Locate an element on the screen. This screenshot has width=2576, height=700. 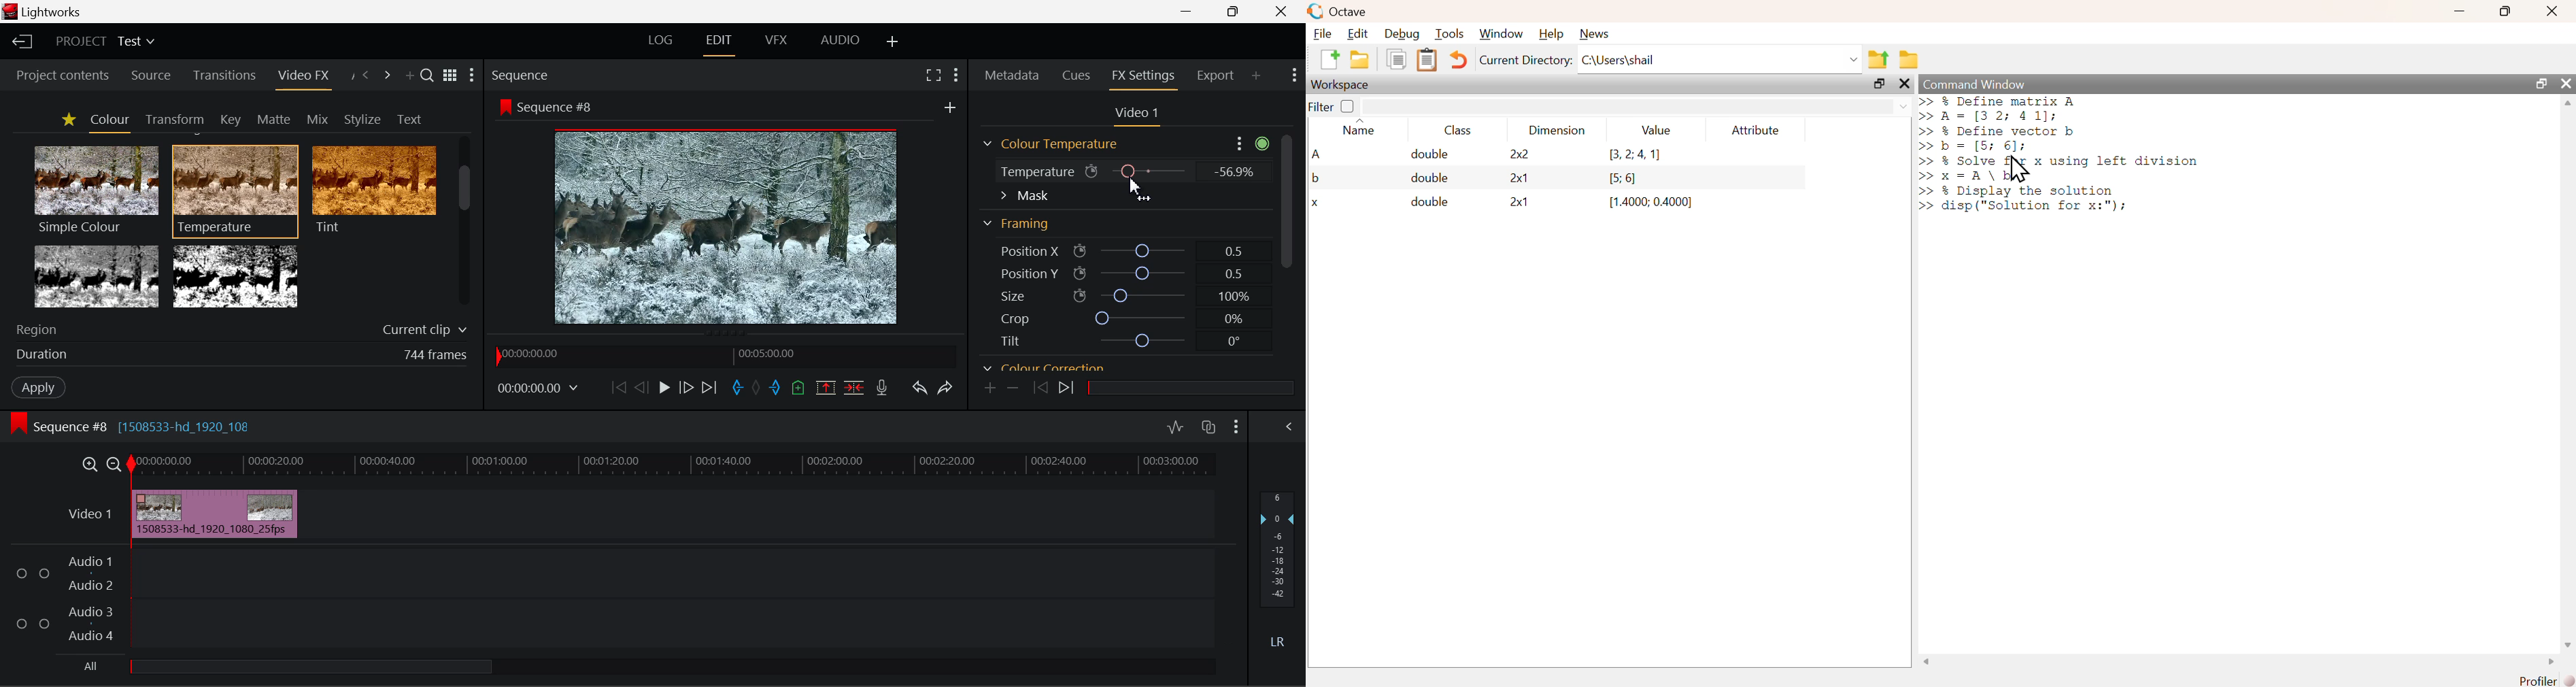
Sequence #8 is located at coordinates (560, 108).